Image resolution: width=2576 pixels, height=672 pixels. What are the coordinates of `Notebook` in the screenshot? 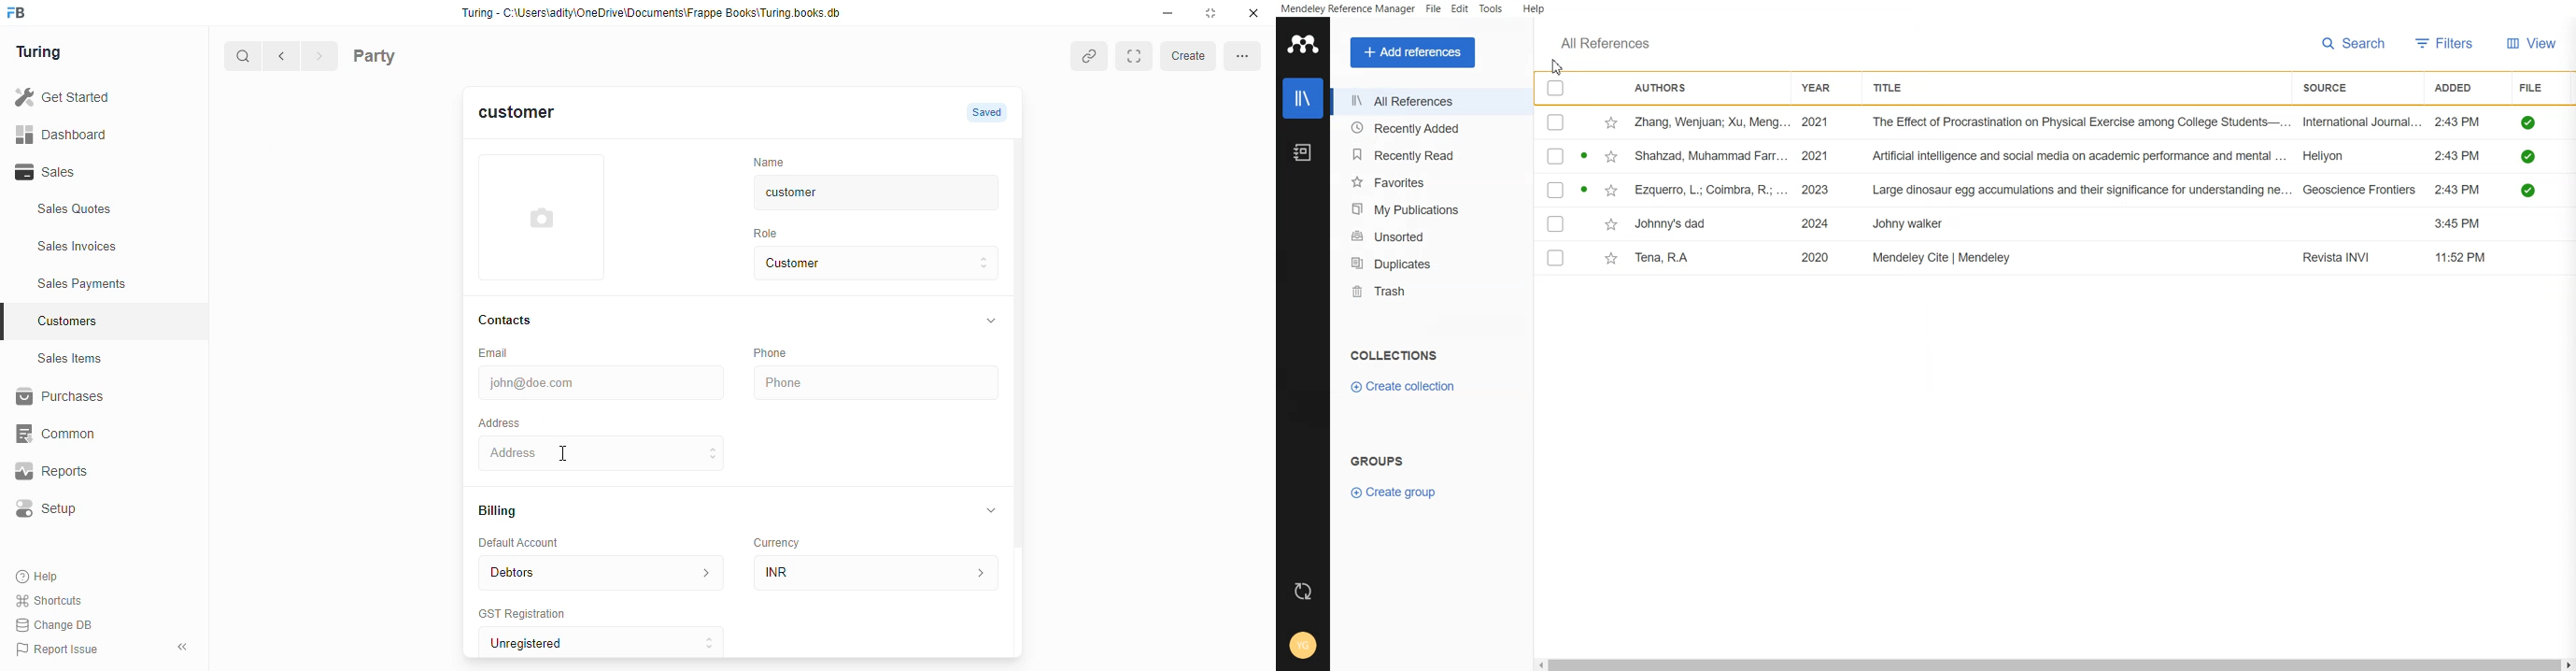 It's located at (1302, 153).